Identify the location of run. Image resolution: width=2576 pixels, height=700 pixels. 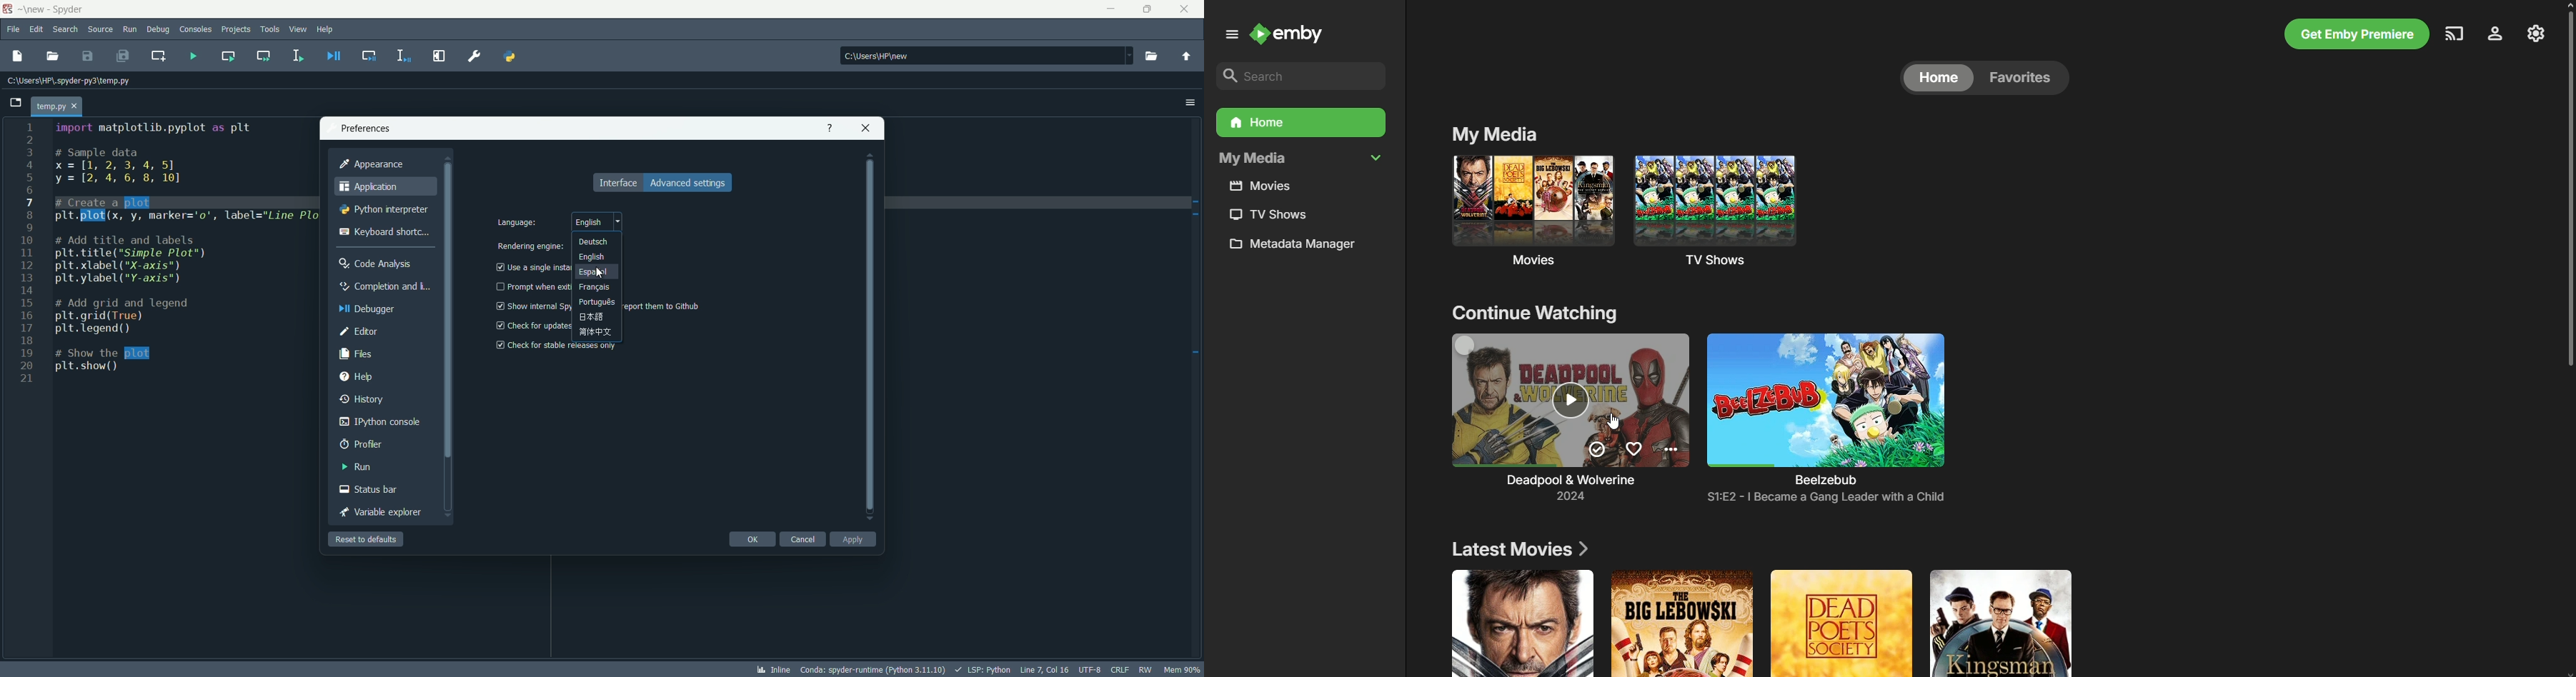
(130, 29).